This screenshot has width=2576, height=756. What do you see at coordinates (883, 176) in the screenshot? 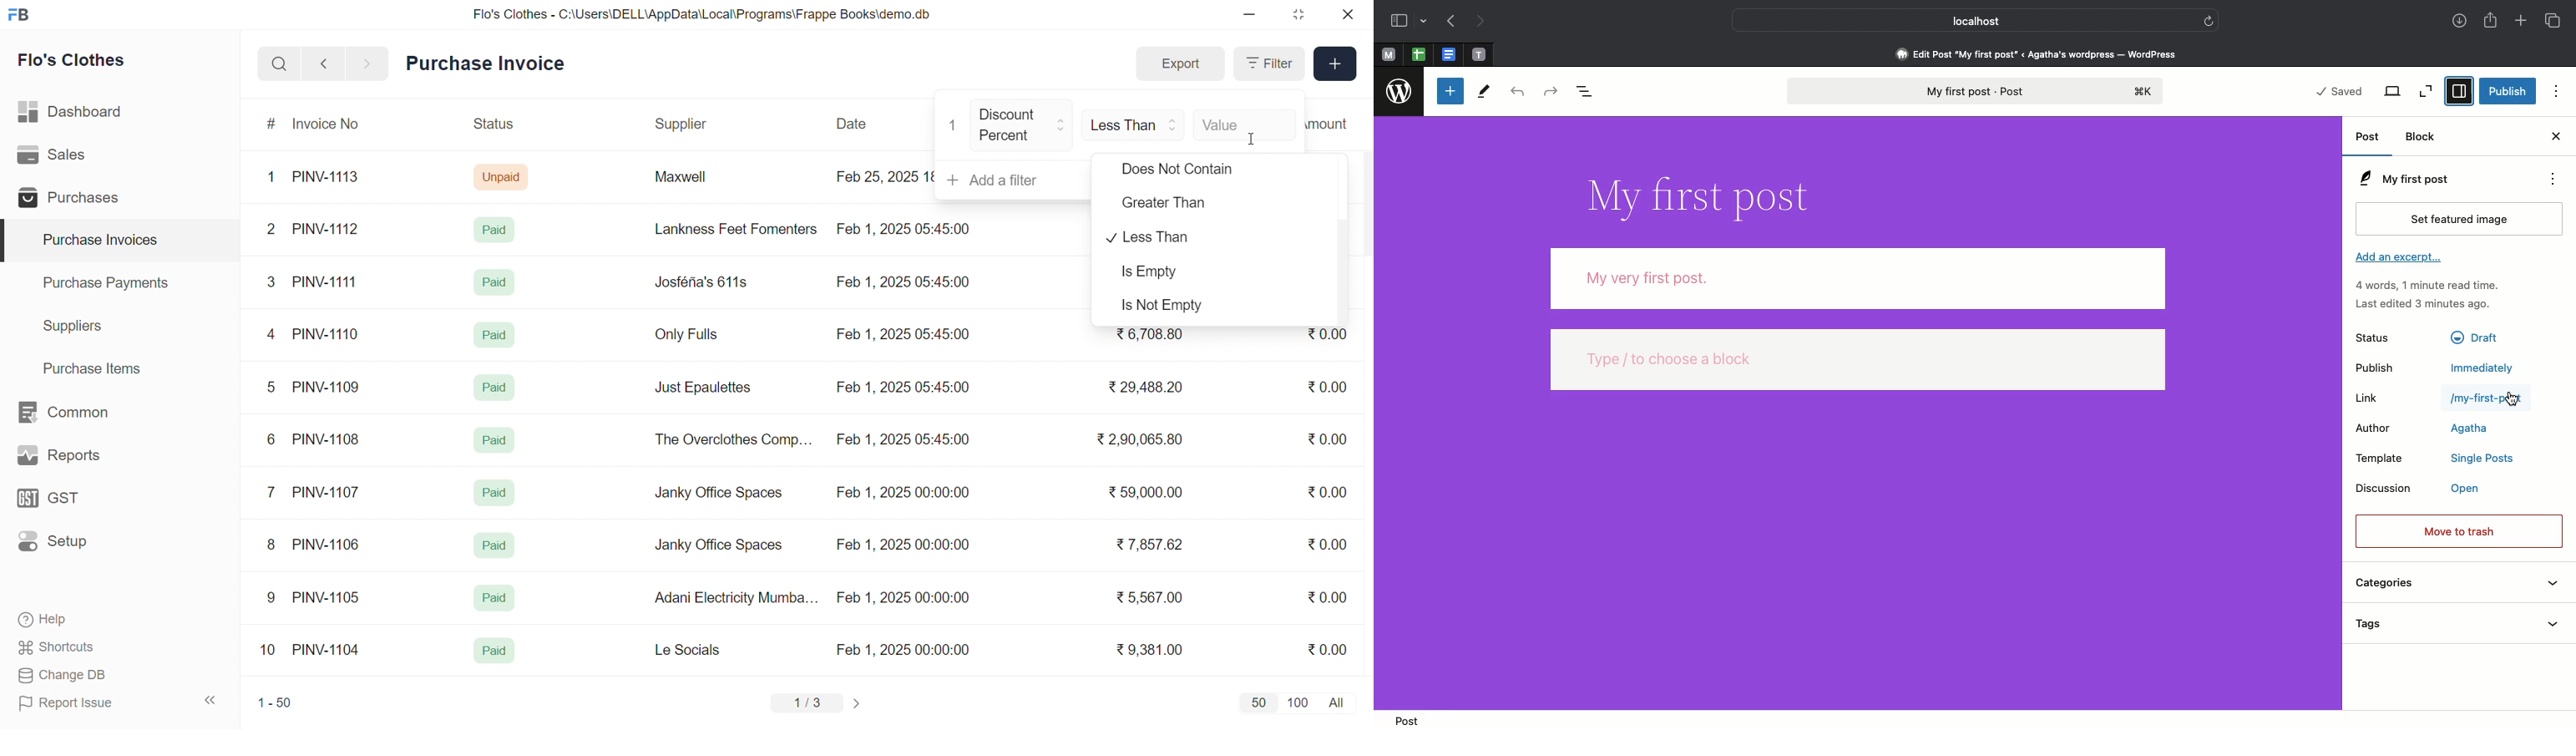
I see `Feb 25, 2025 18:16:25` at bounding box center [883, 176].